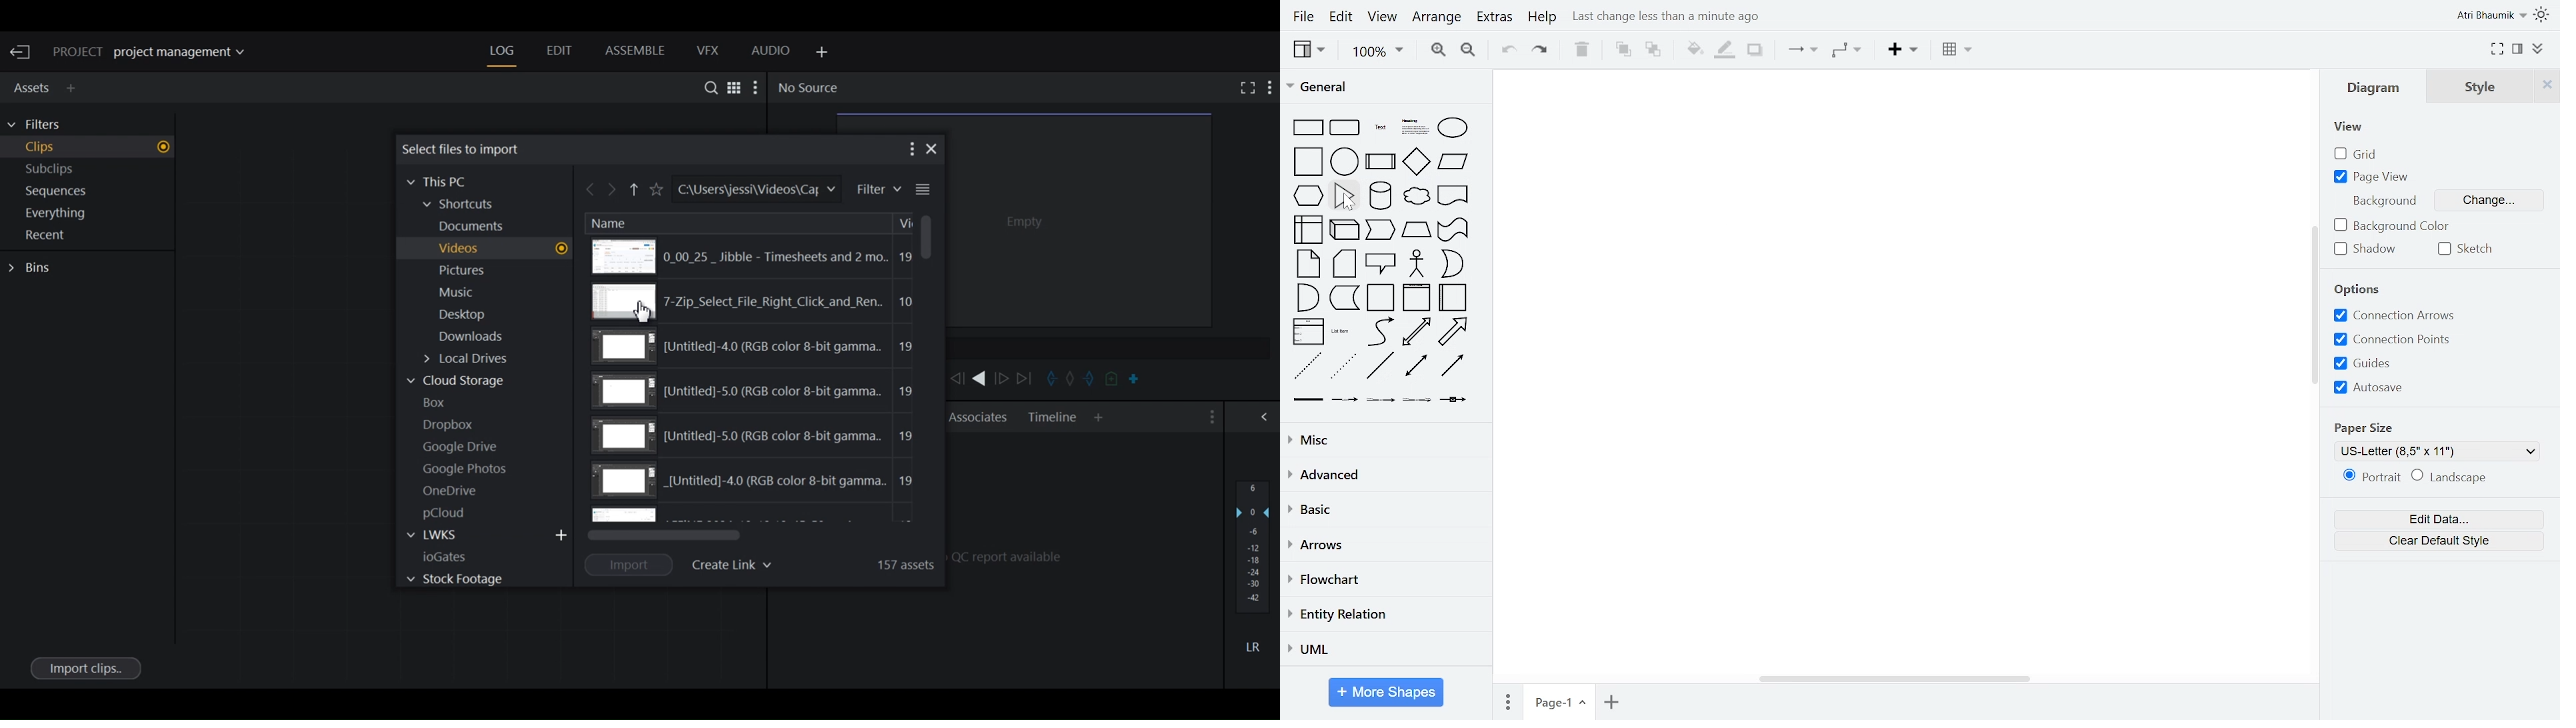 Image resolution: width=2576 pixels, height=728 pixels. Describe the element at coordinates (1902, 50) in the screenshot. I see `insert` at that location.